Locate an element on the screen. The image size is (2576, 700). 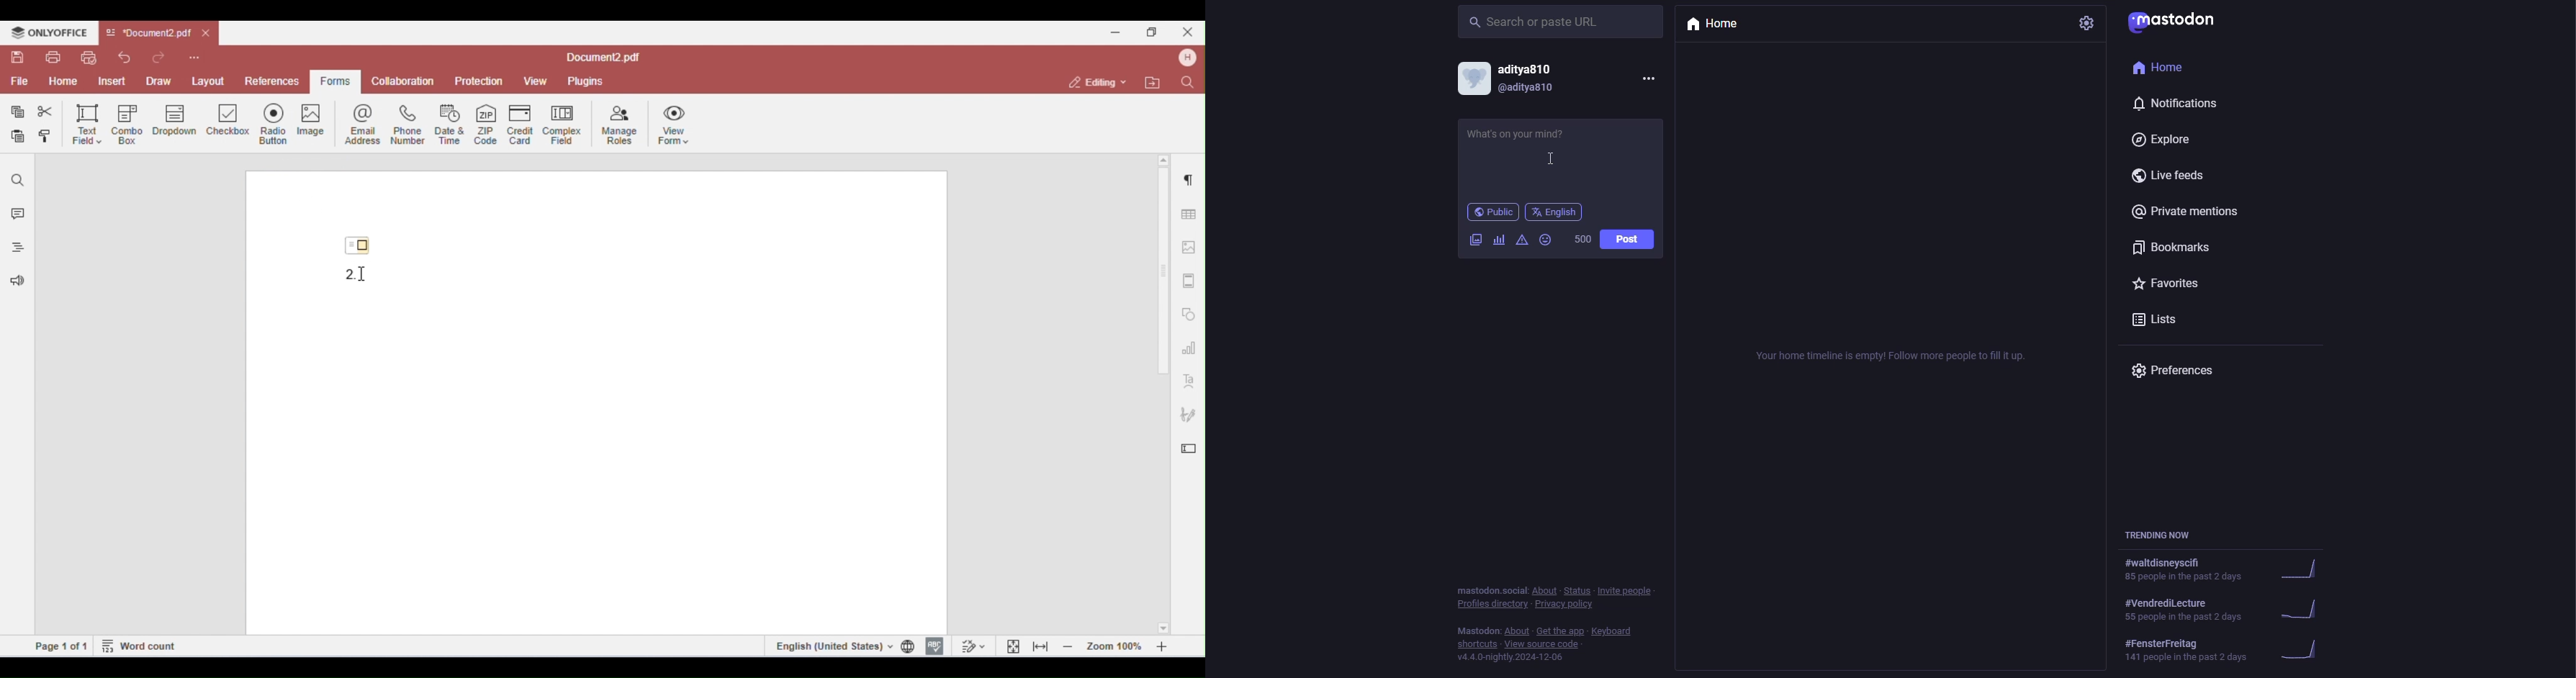
home is located at coordinates (2166, 68).